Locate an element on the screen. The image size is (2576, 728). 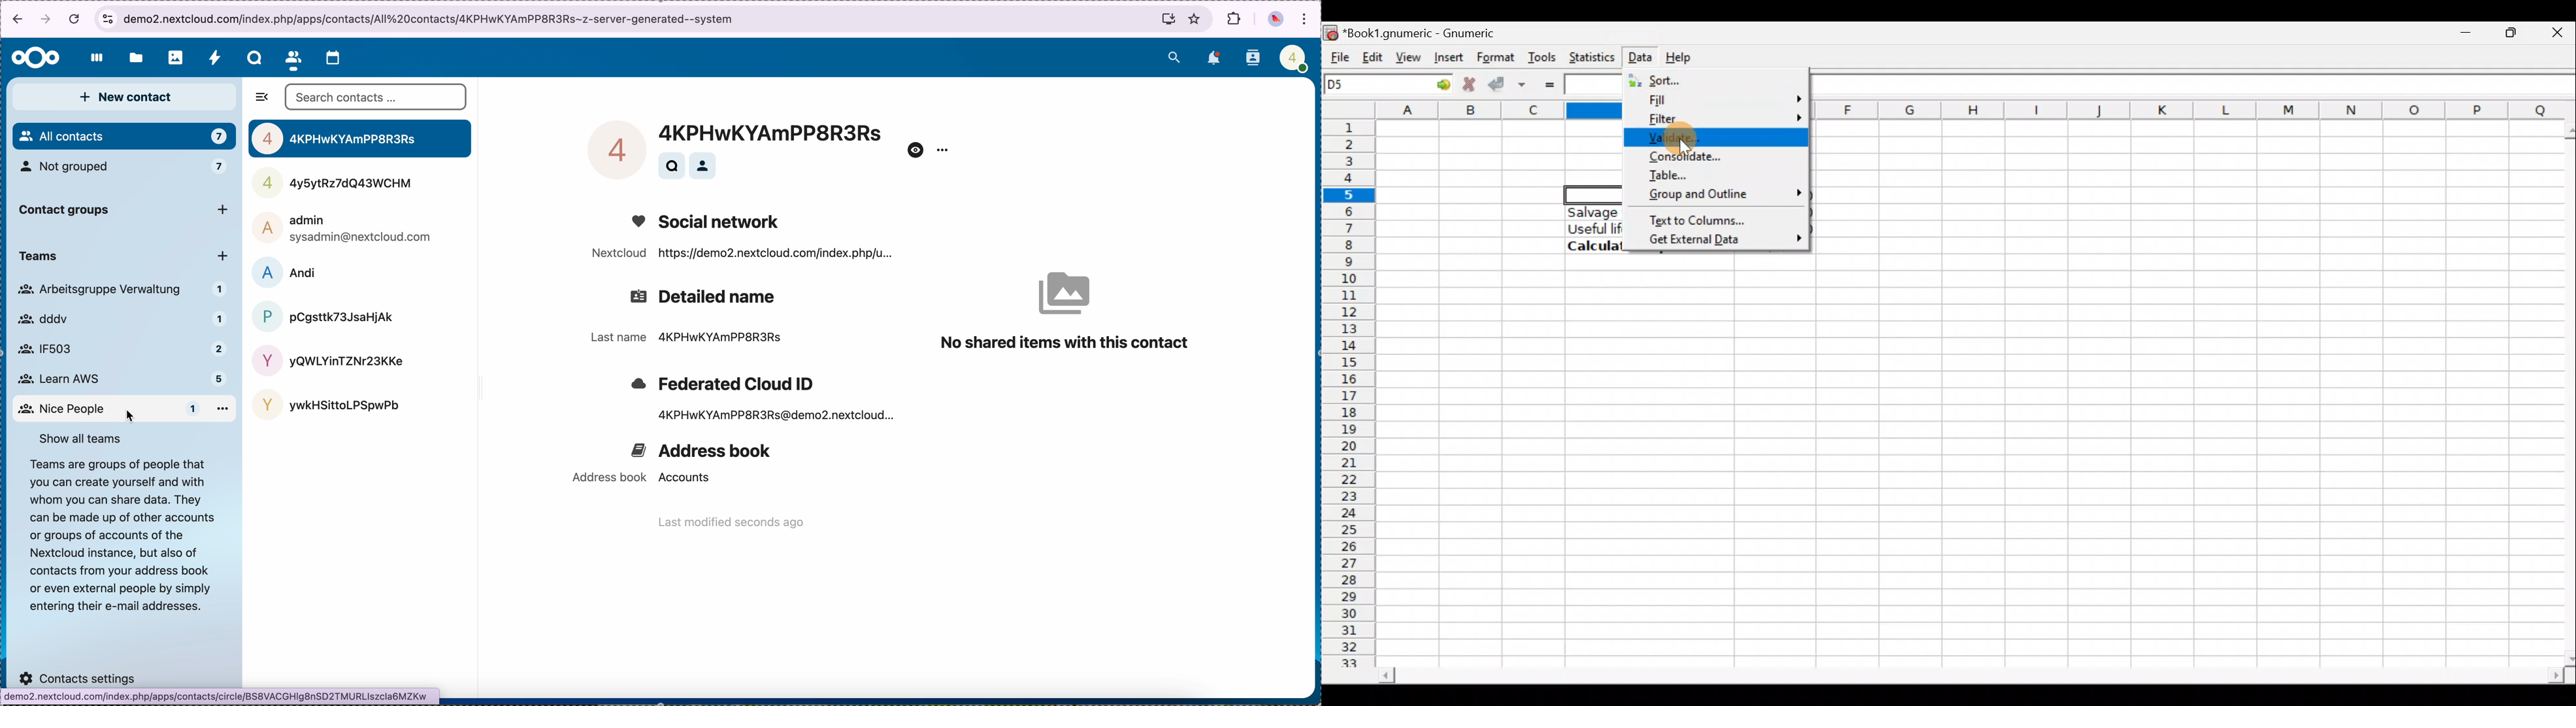
user is located at coordinates (341, 185).